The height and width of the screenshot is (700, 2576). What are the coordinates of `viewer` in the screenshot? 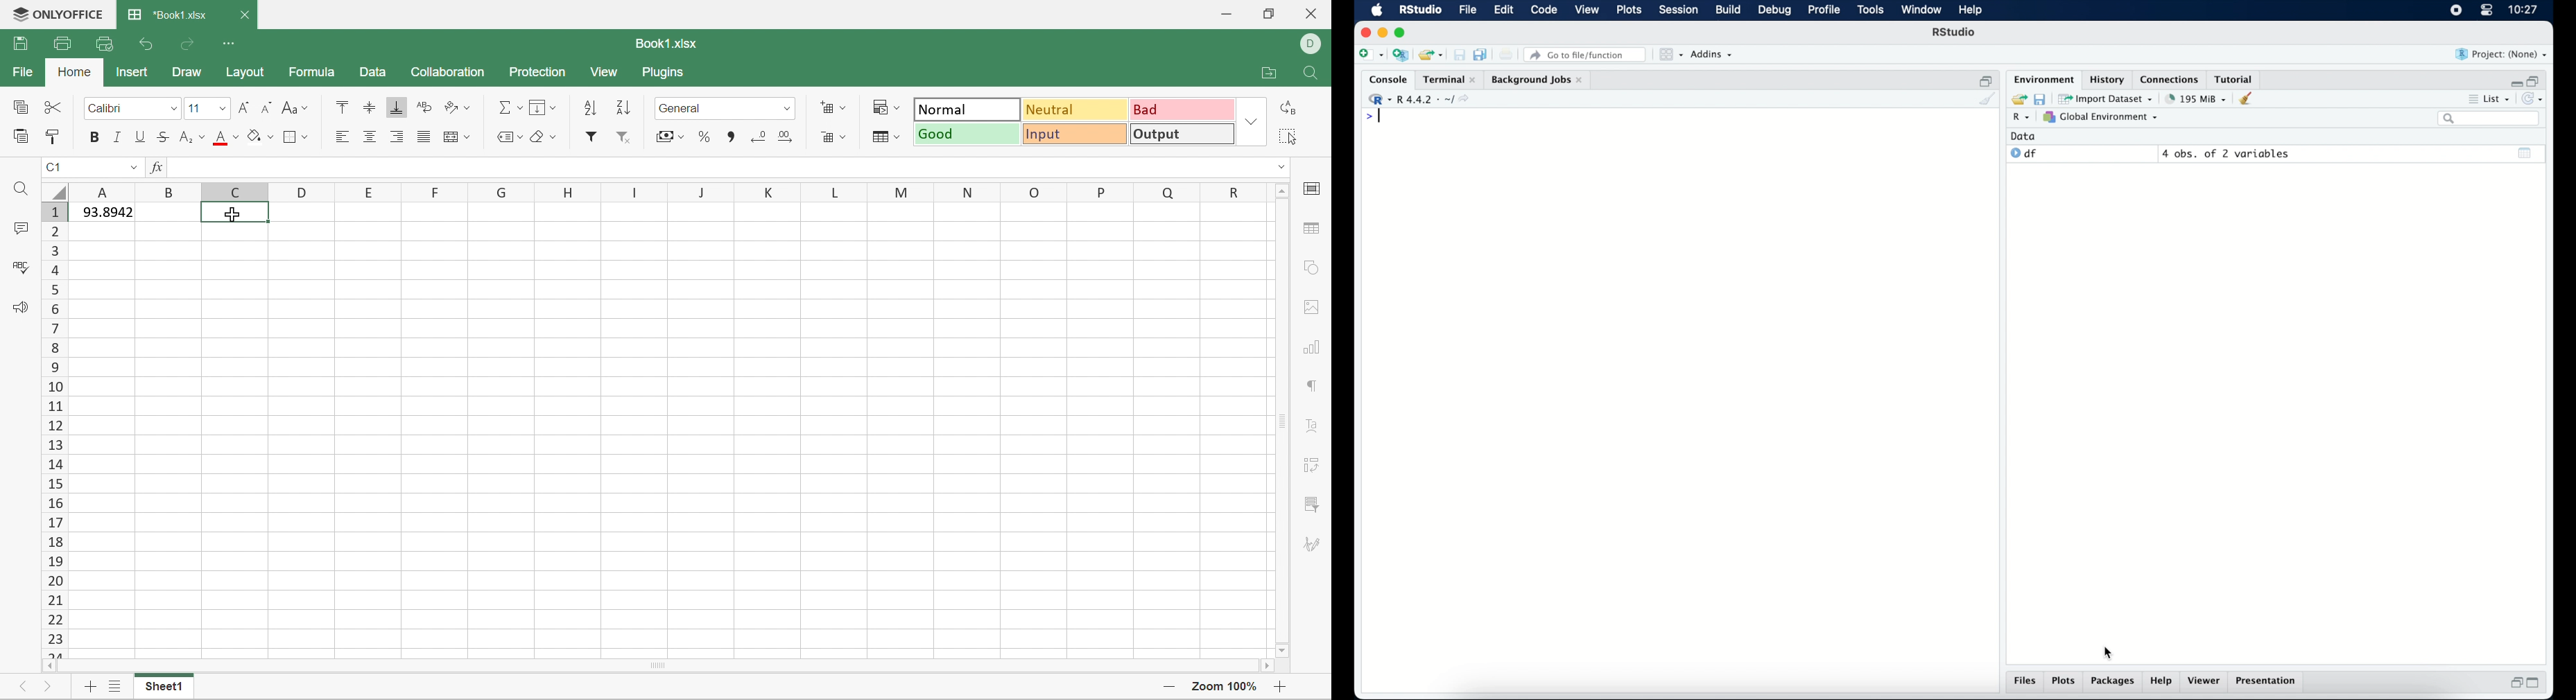 It's located at (2207, 682).